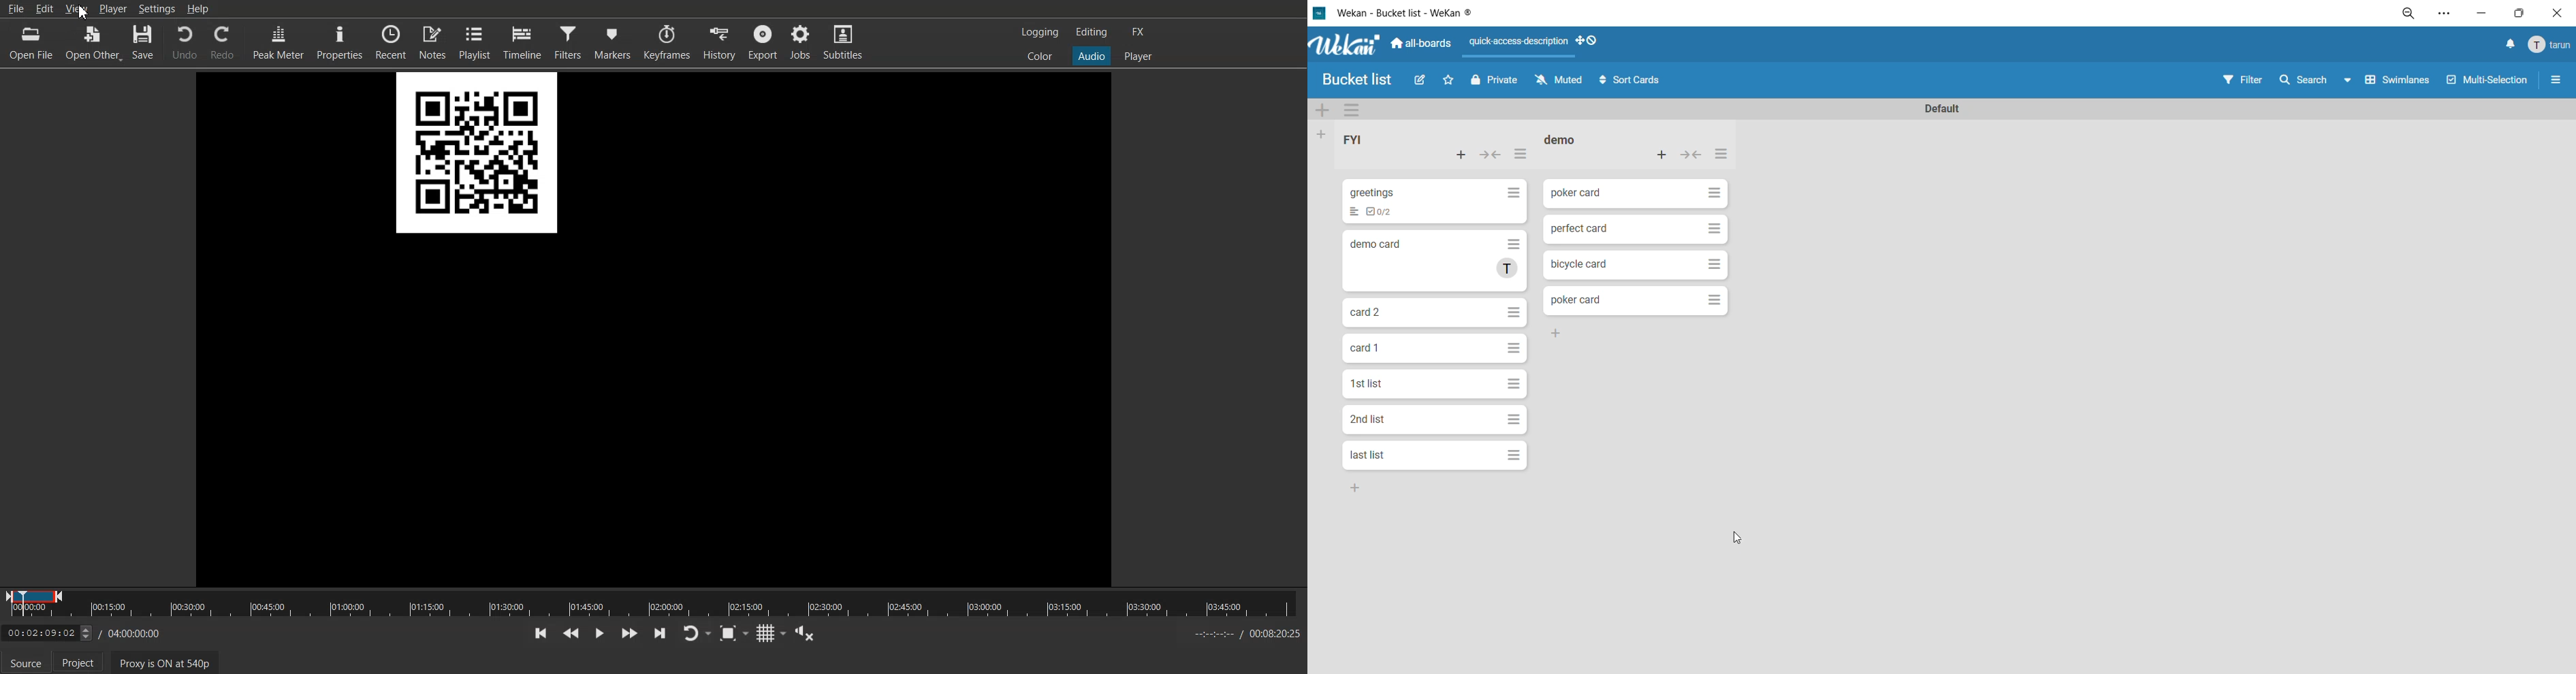 This screenshot has height=700, width=2576. What do you see at coordinates (84, 17) in the screenshot?
I see `cursor` at bounding box center [84, 17].